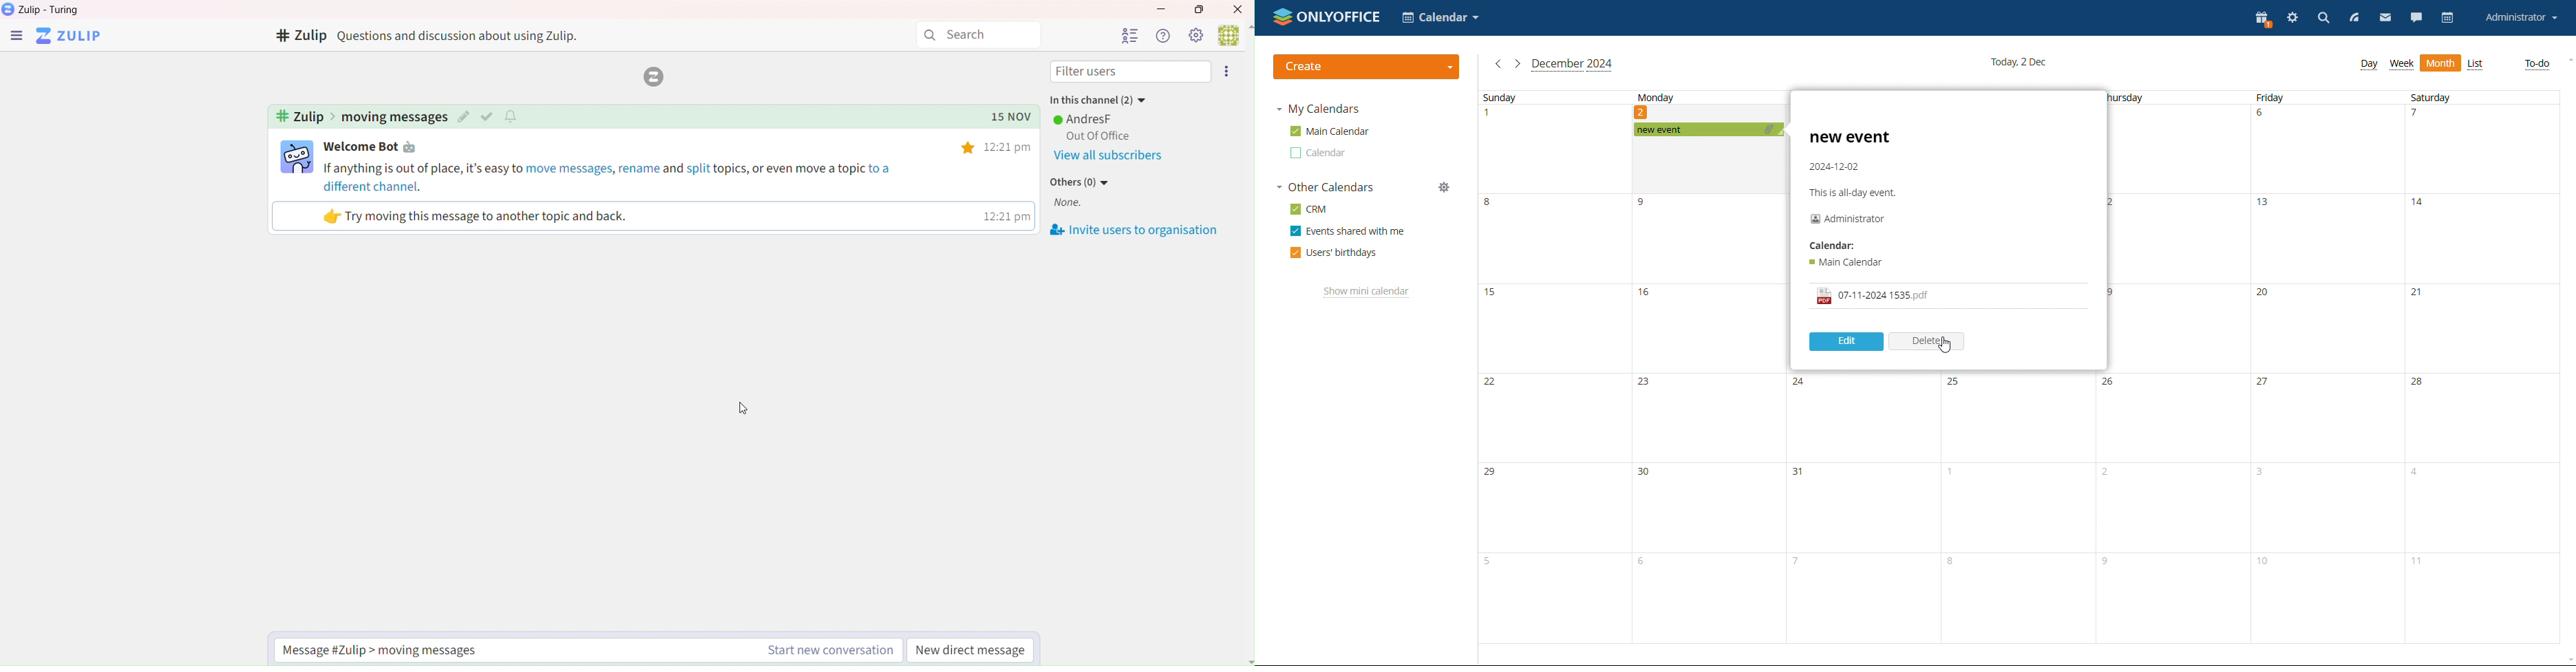 The width and height of the screenshot is (2576, 672). What do you see at coordinates (1845, 340) in the screenshot?
I see `Edit` at bounding box center [1845, 340].